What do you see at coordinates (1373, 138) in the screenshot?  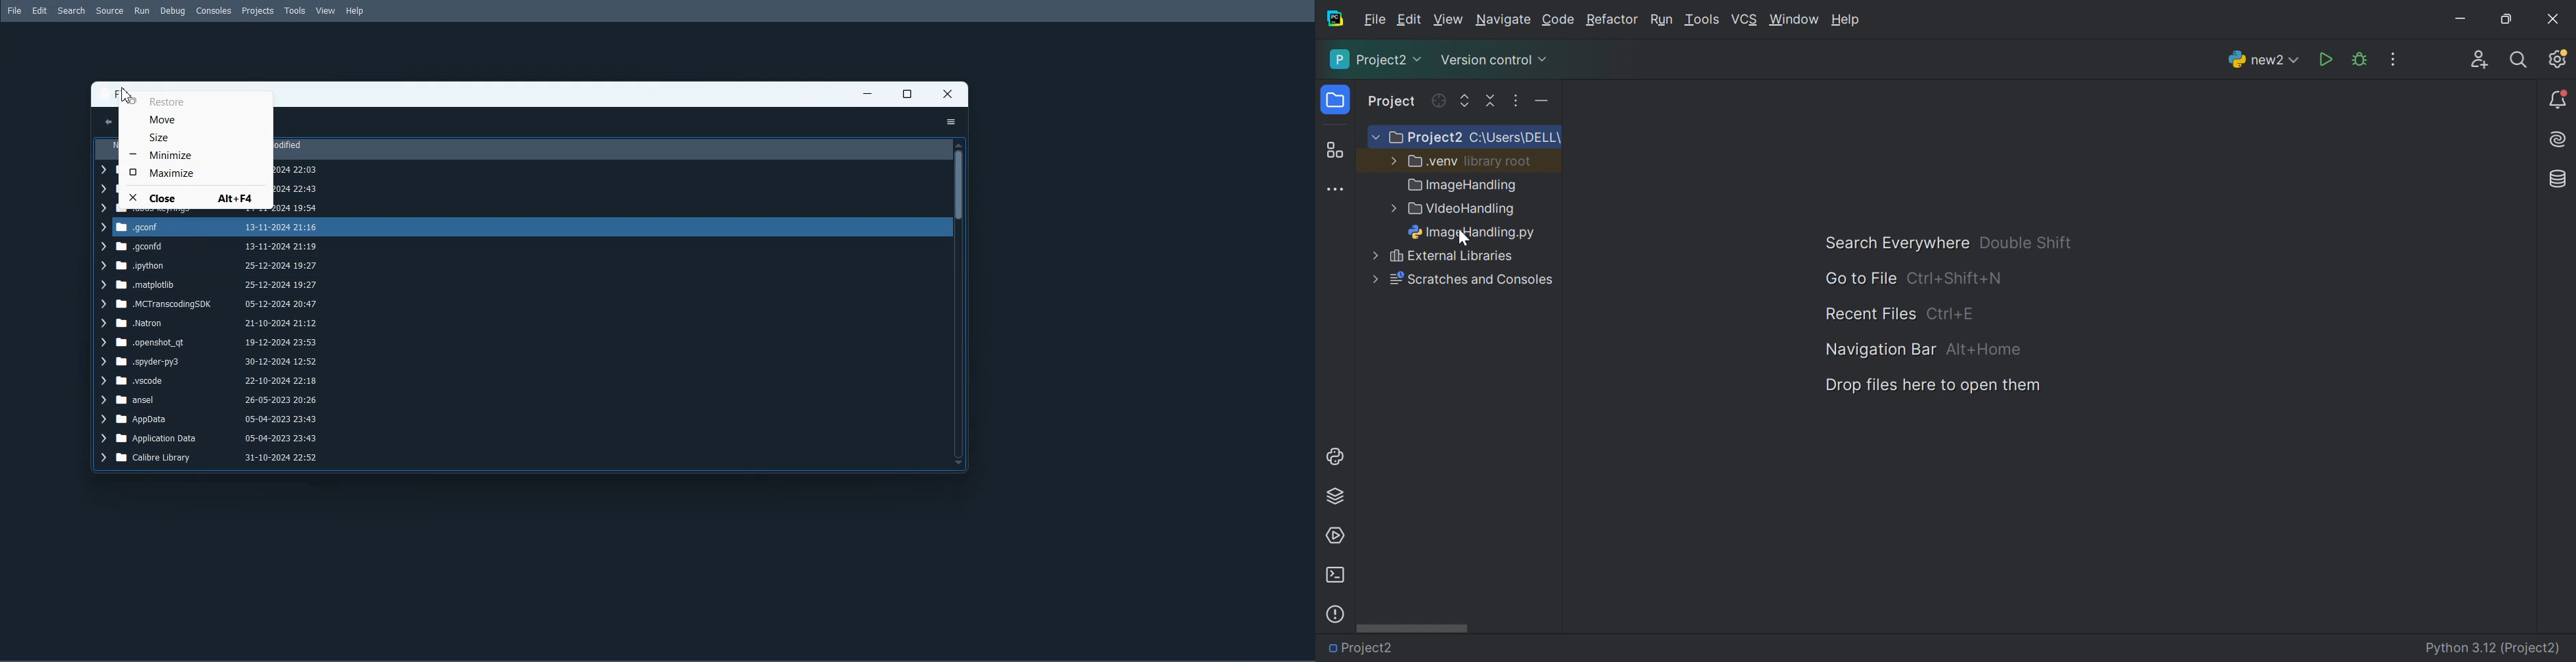 I see `More` at bounding box center [1373, 138].